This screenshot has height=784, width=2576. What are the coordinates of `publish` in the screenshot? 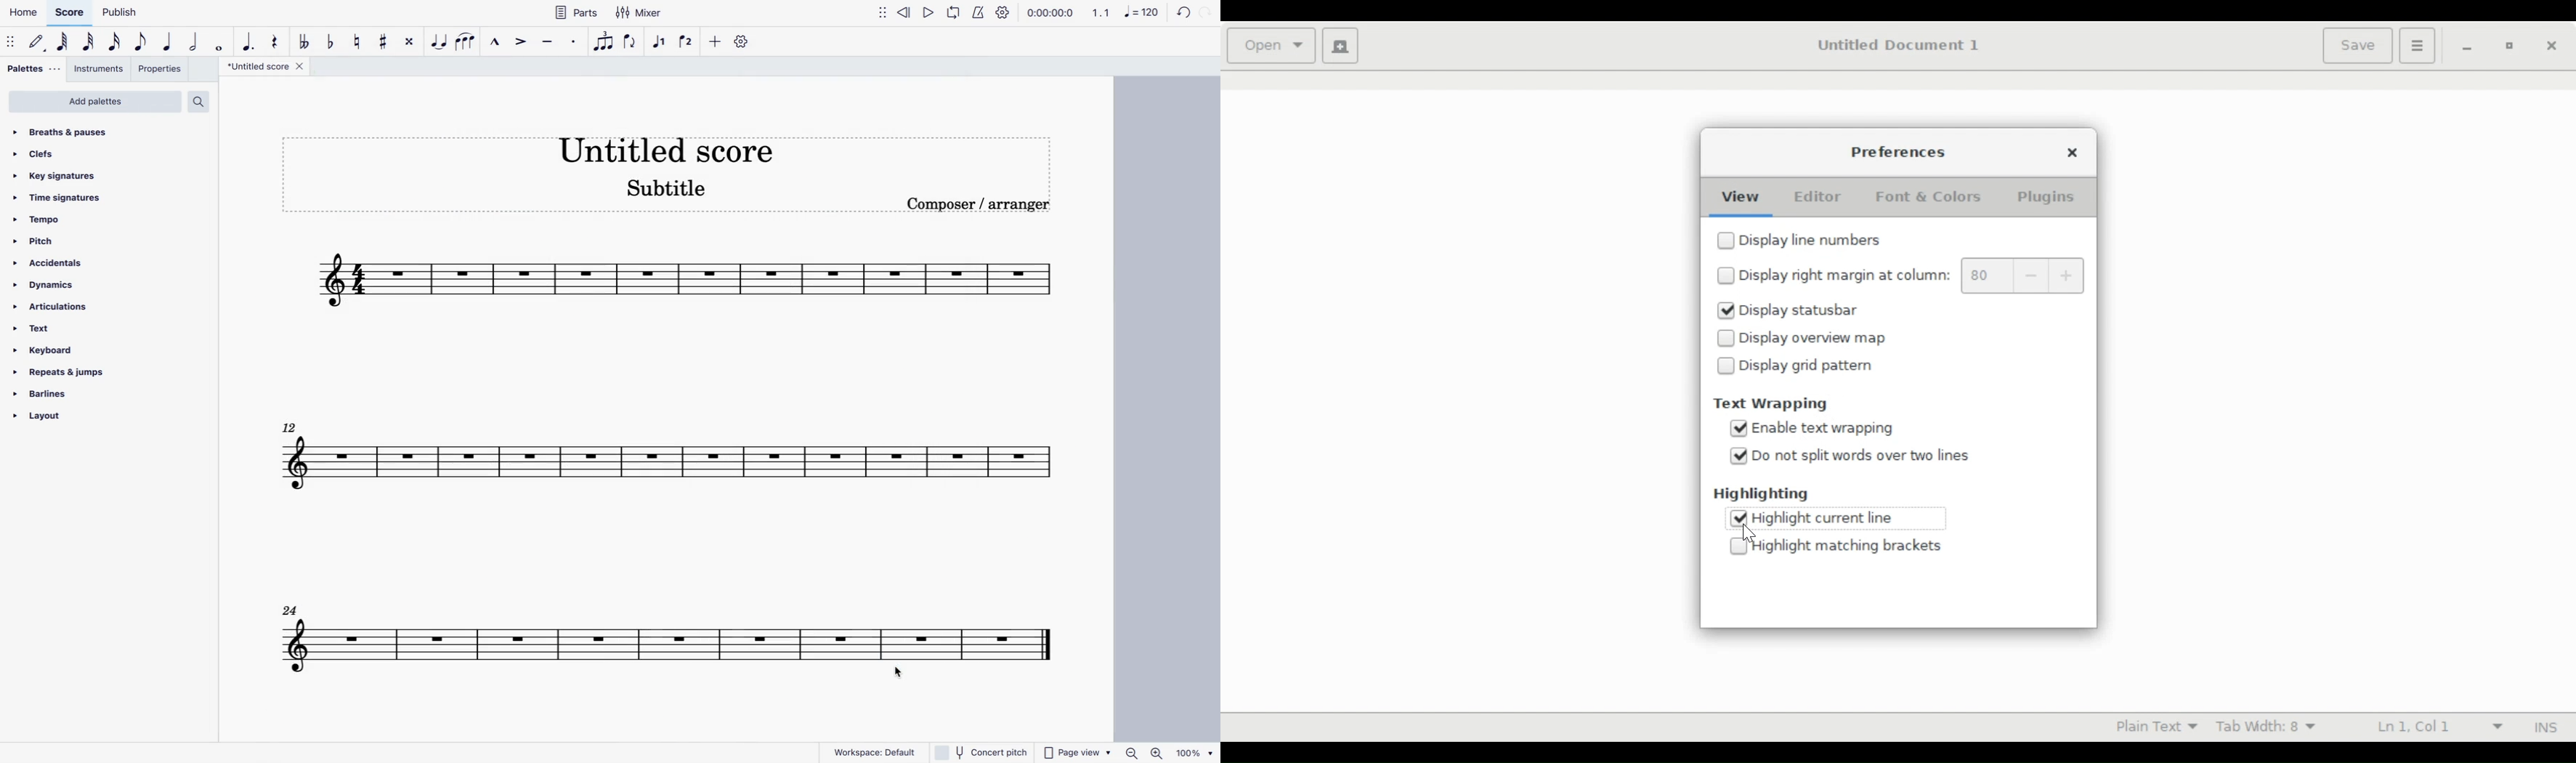 It's located at (123, 14).